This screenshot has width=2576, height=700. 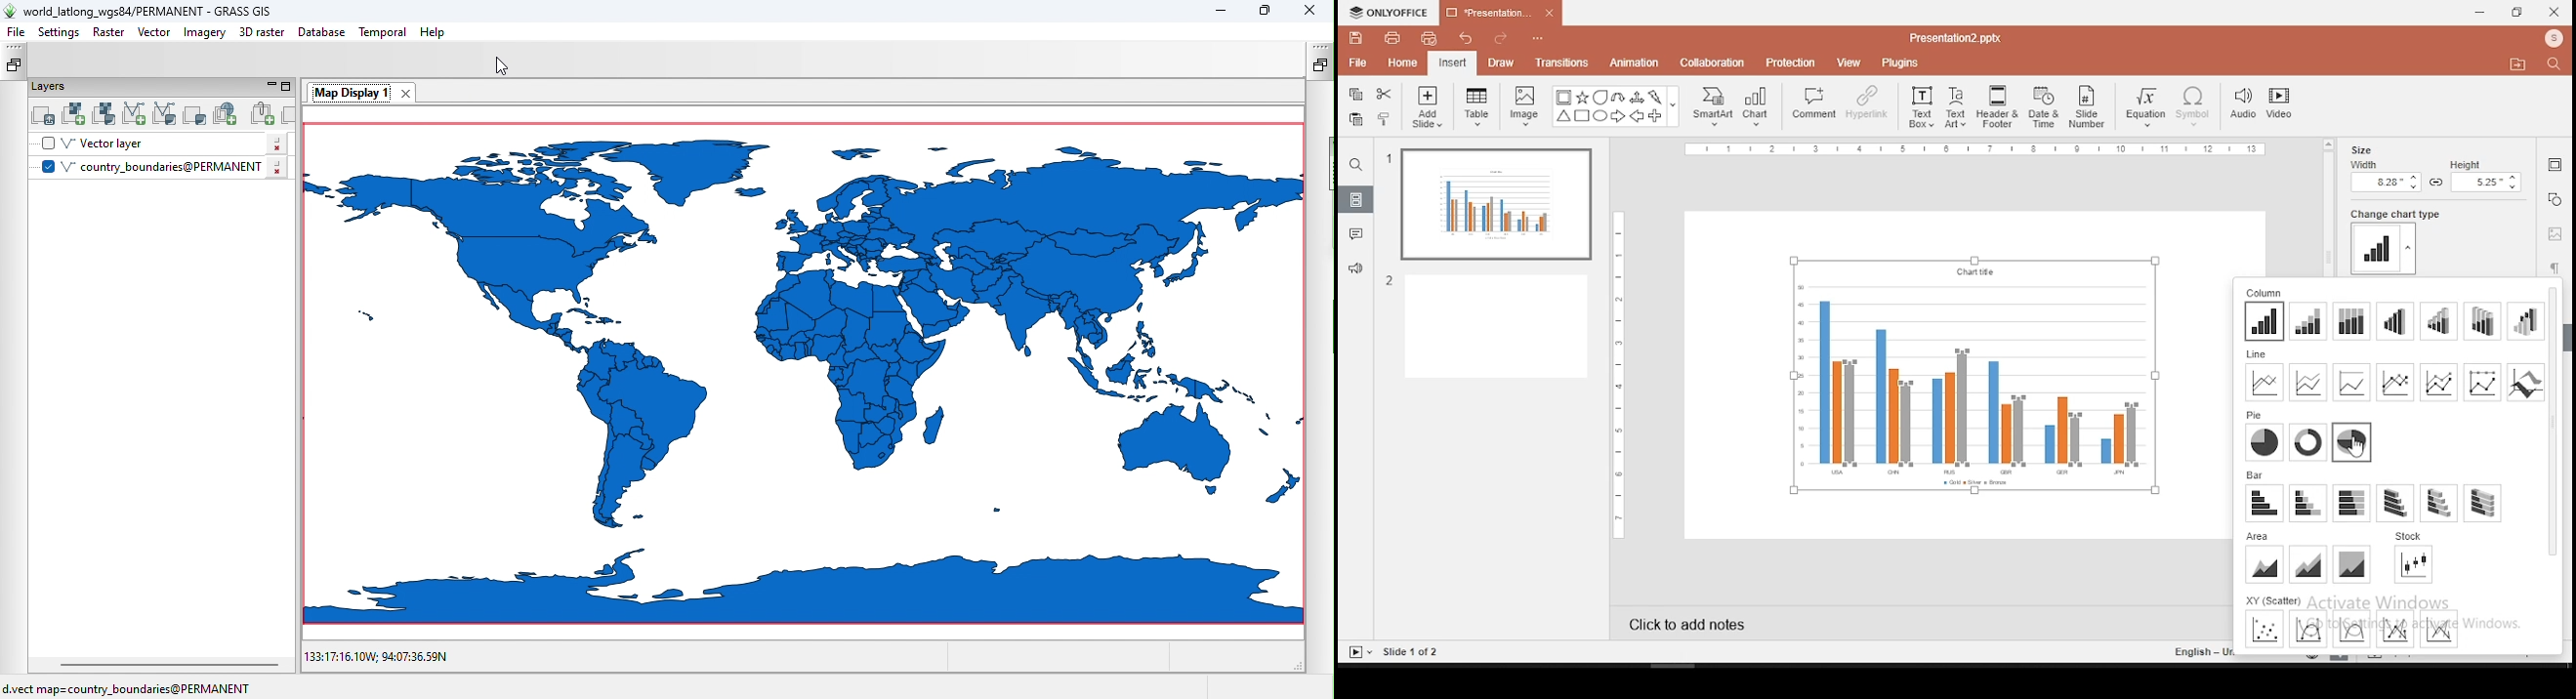 What do you see at coordinates (1391, 222) in the screenshot?
I see `numbers` at bounding box center [1391, 222].